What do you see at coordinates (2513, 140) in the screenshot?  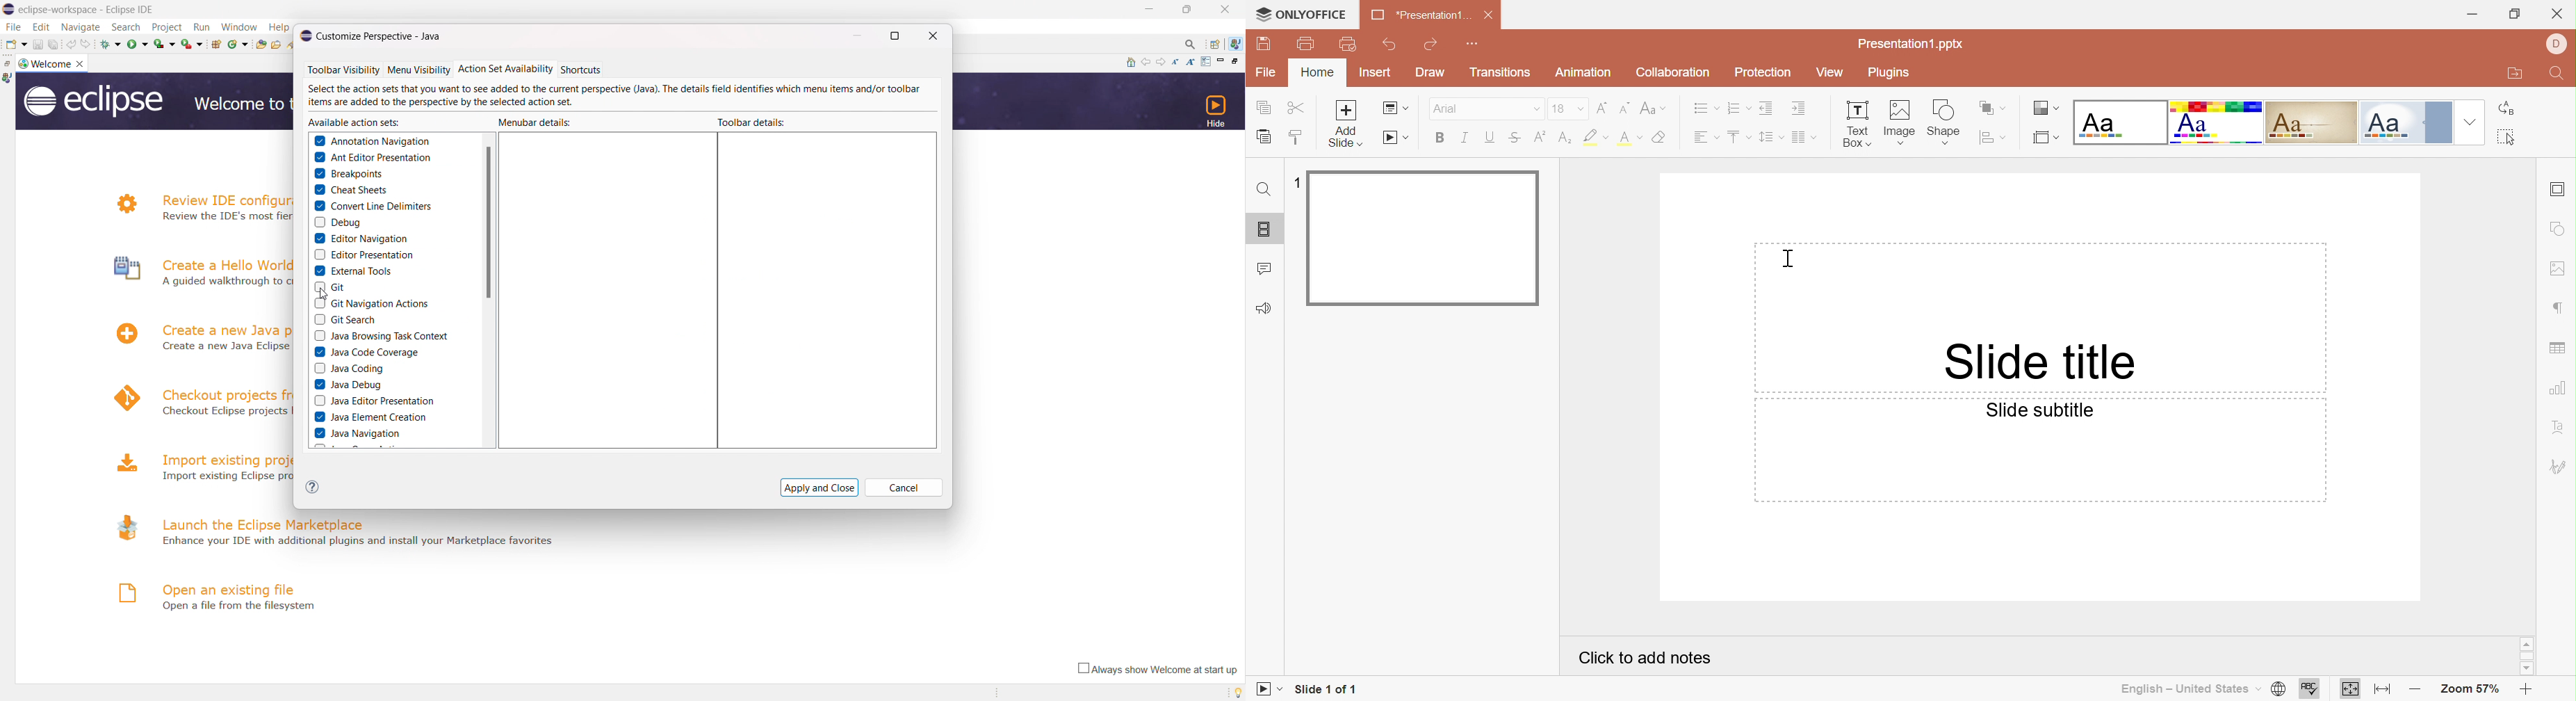 I see `Select all` at bounding box center [2513, 140].